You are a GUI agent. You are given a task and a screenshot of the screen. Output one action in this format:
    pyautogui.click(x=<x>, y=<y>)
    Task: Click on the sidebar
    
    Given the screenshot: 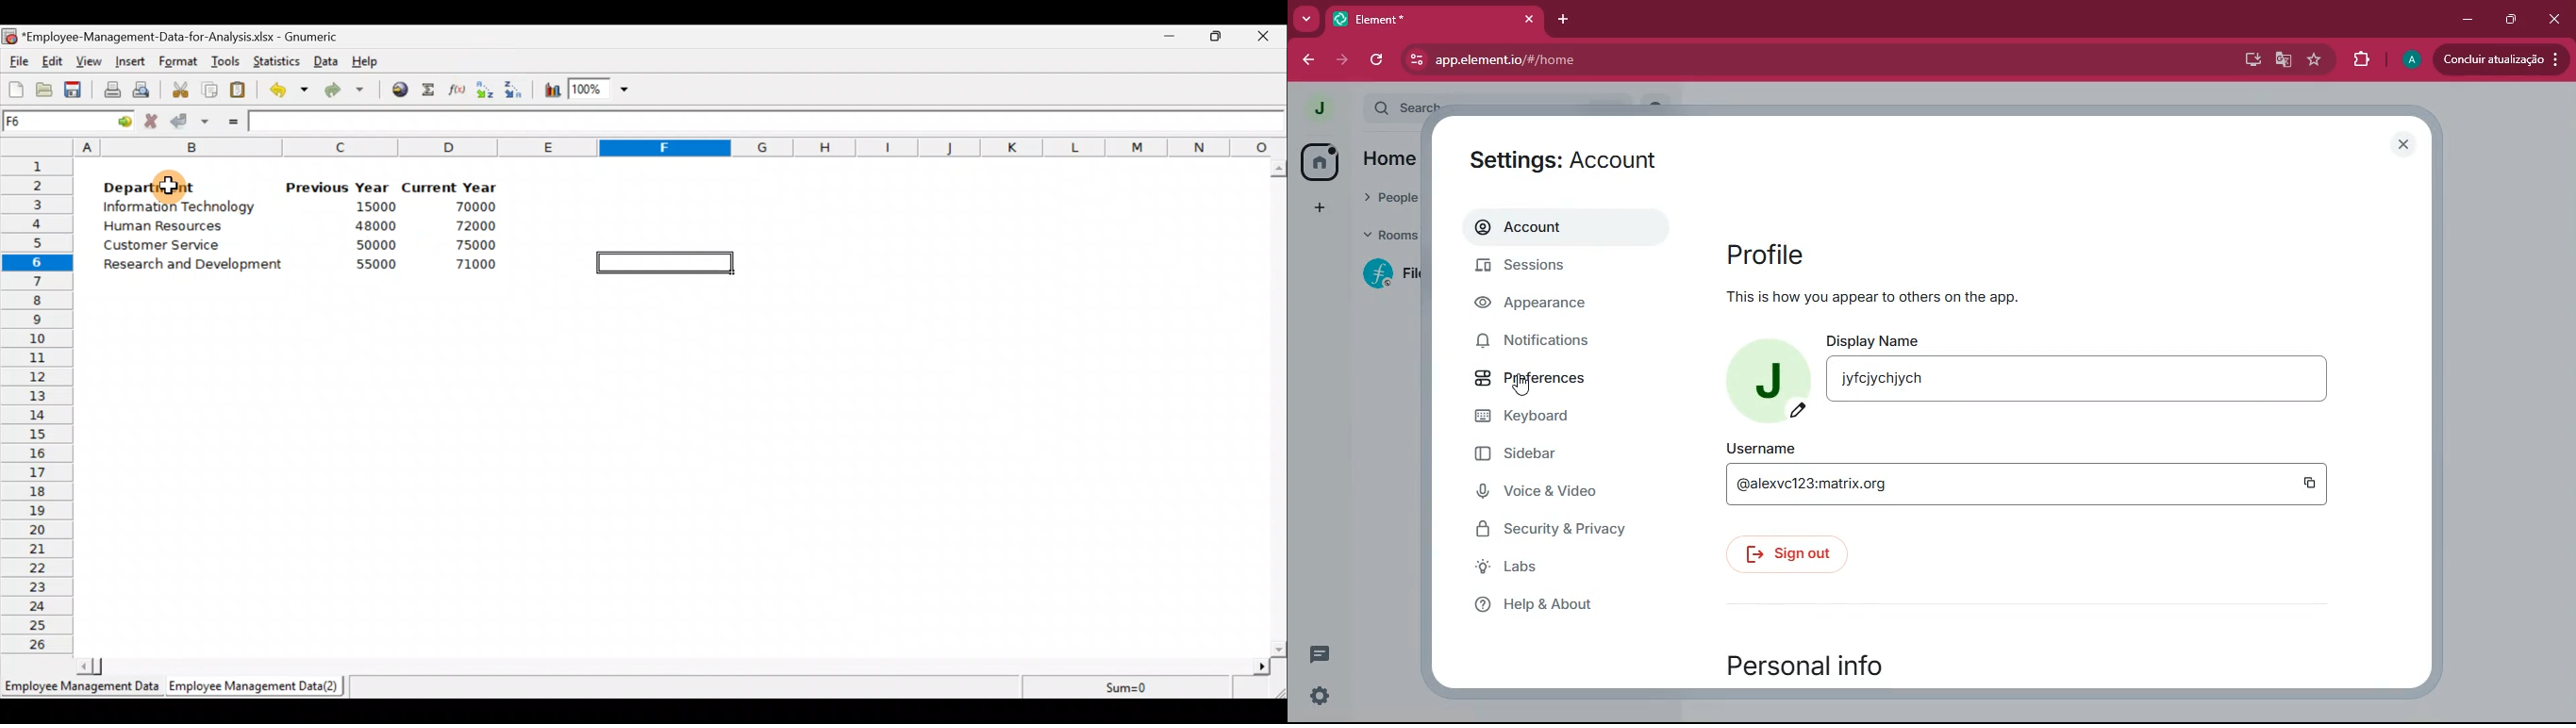 What is the action you would take?
    pyautogui.click(x=1543, y=456)
    